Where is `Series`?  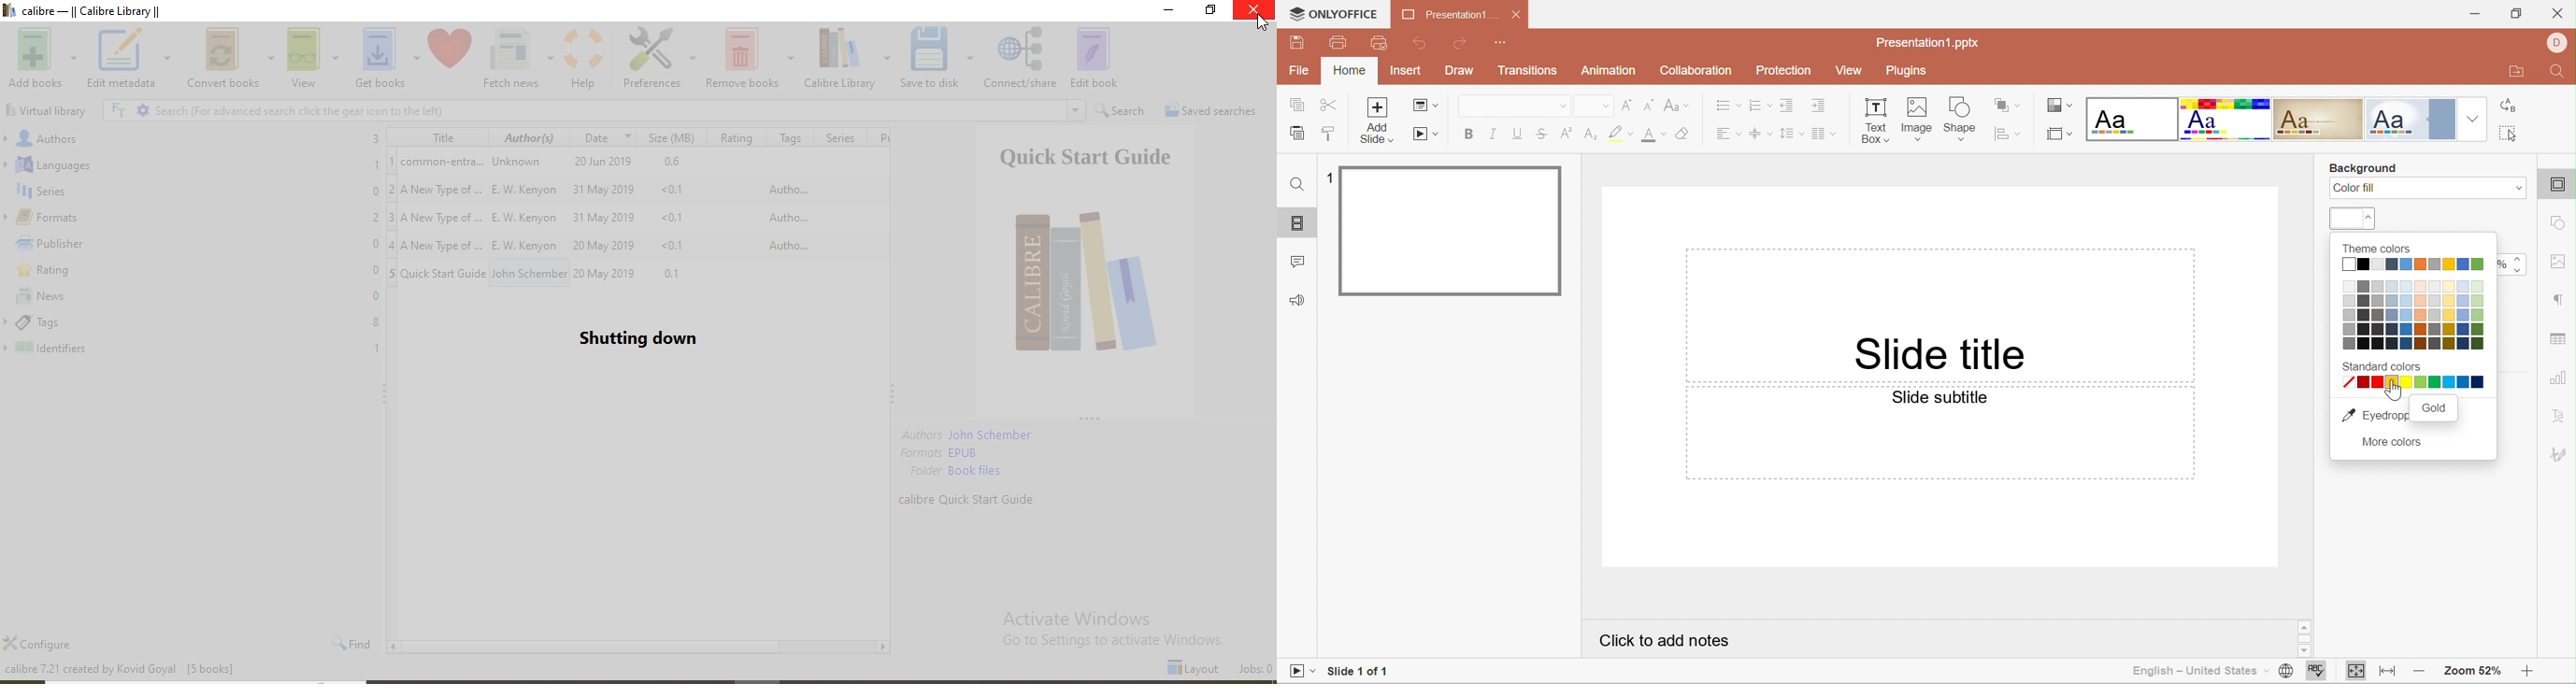
Series is located at coordinates (193, 191).